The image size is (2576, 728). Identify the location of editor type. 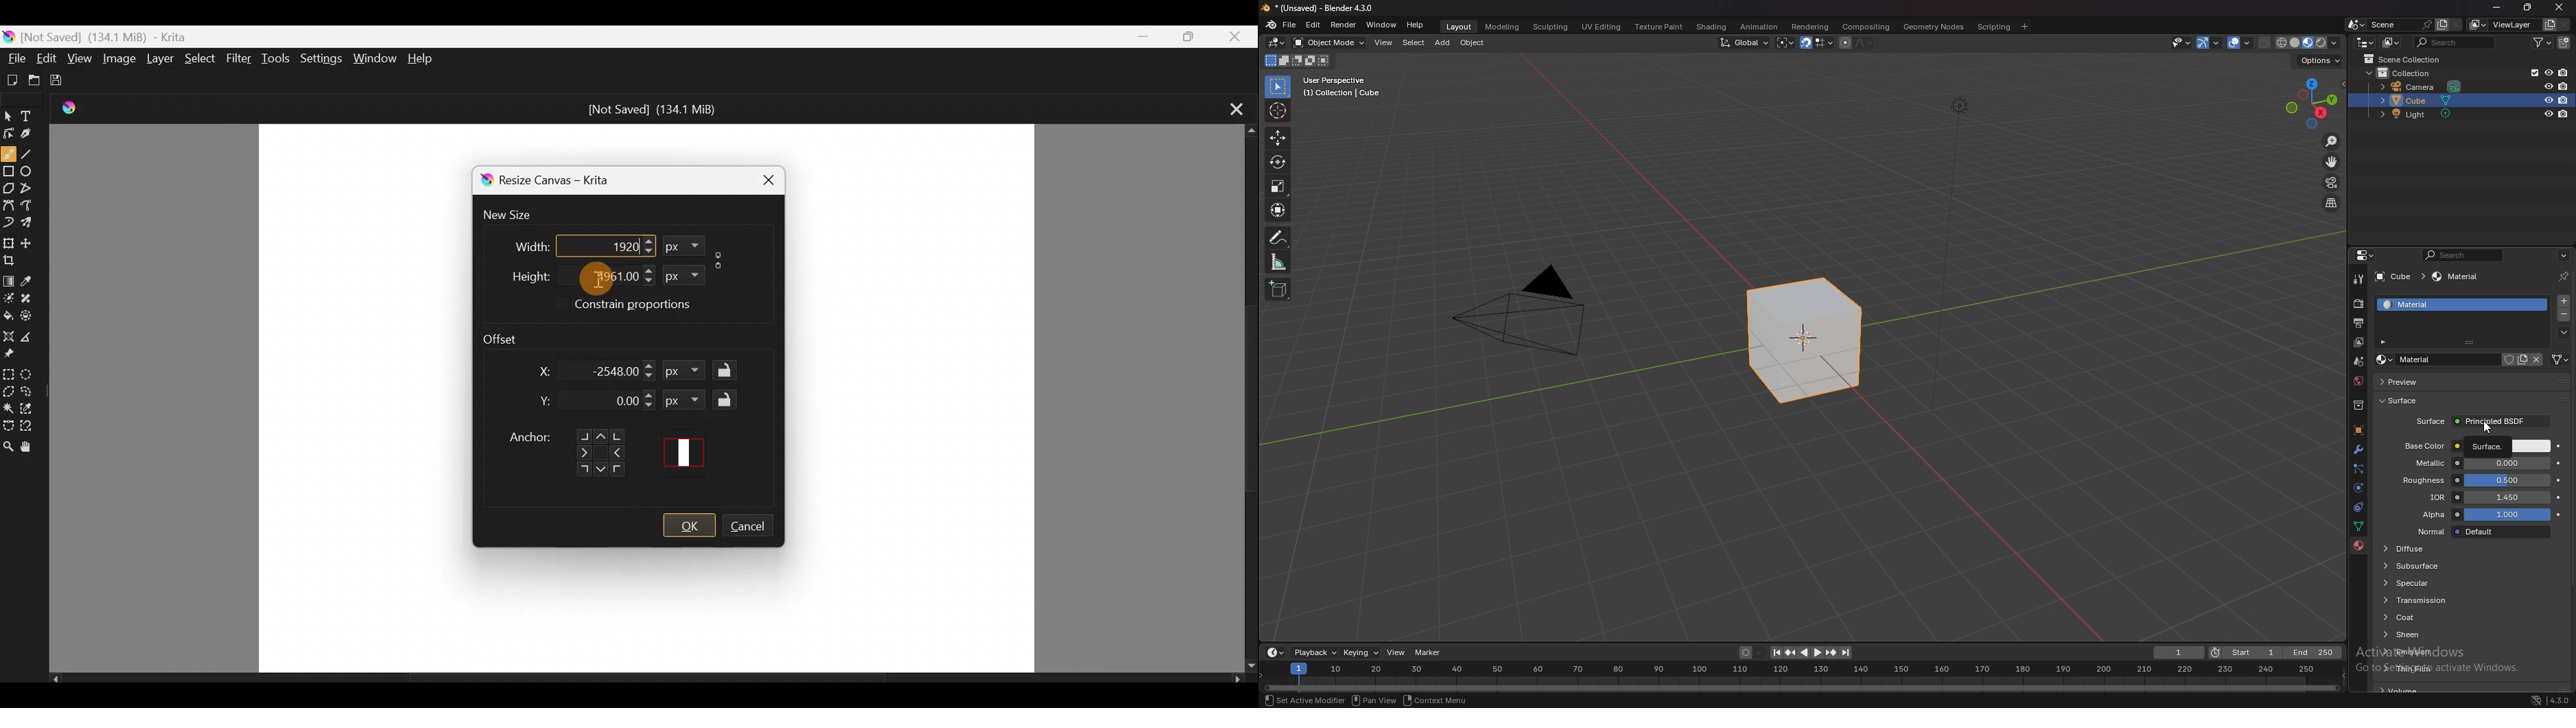
(1275, 652).